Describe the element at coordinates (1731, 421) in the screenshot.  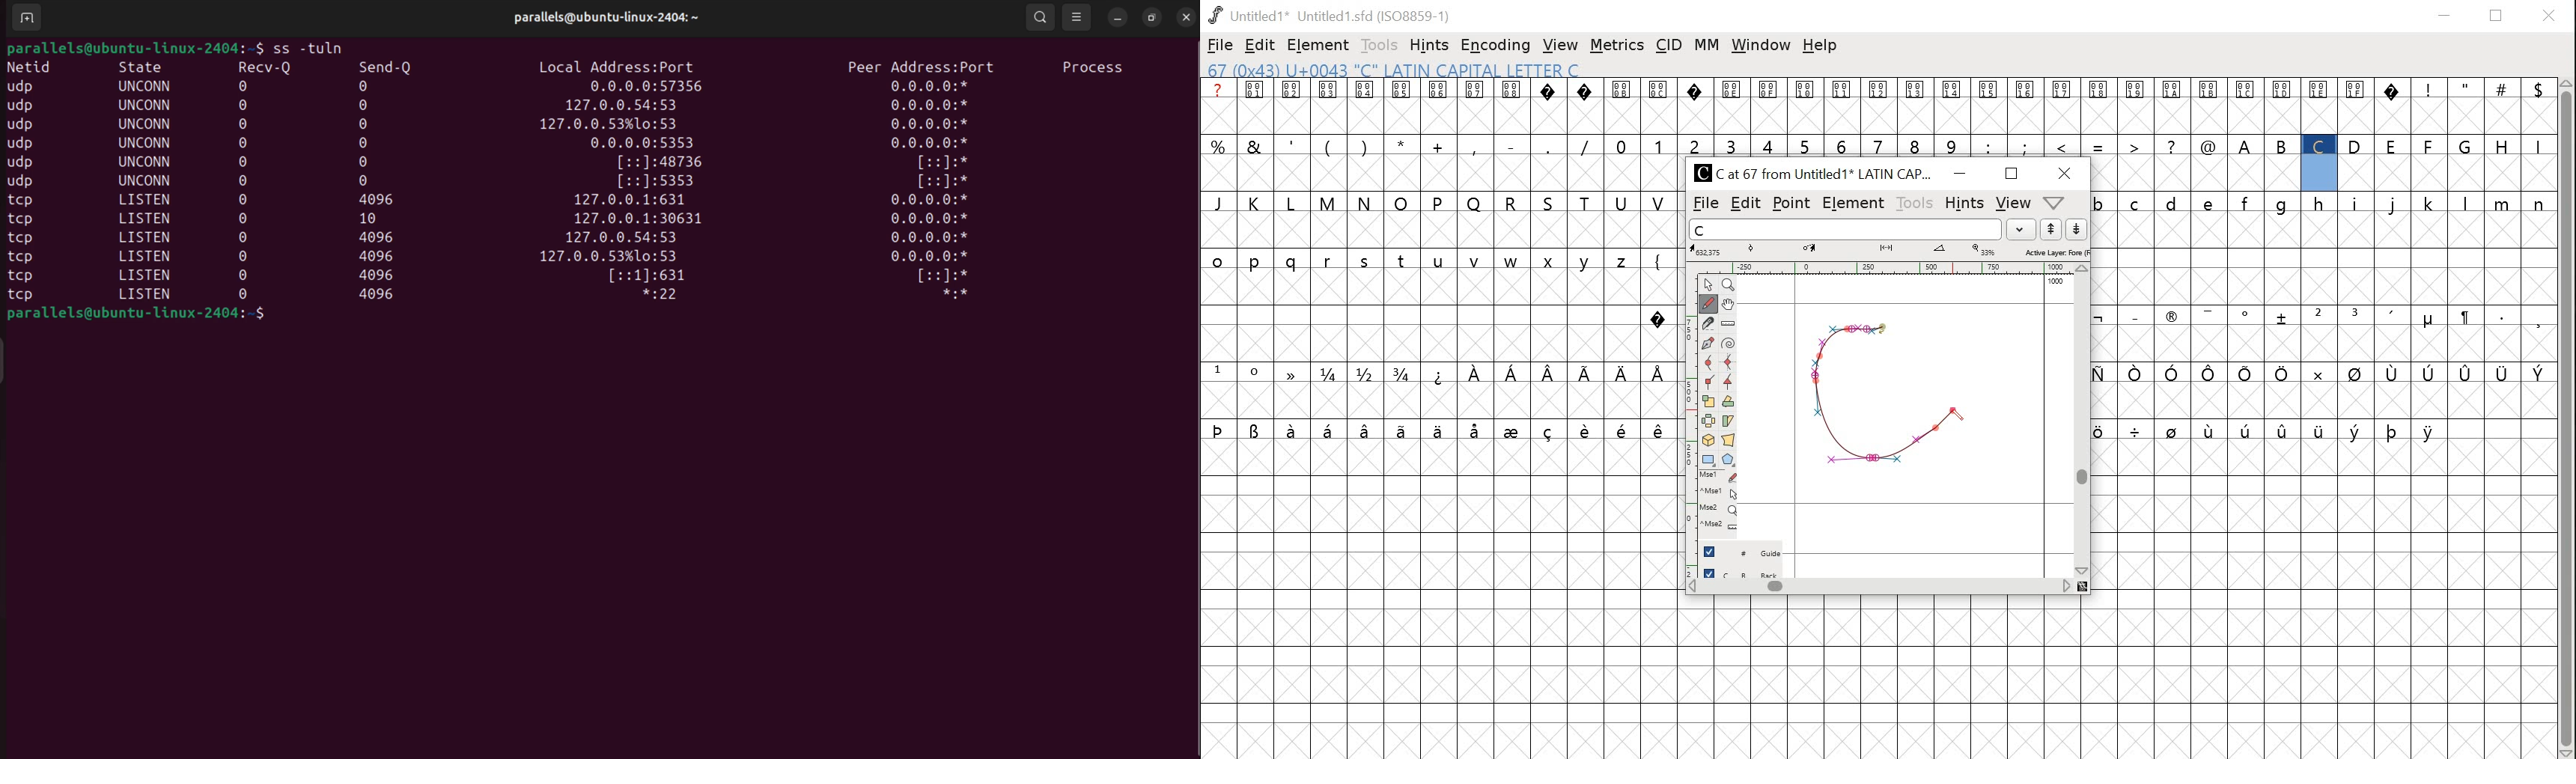
I see `skew` at that location.